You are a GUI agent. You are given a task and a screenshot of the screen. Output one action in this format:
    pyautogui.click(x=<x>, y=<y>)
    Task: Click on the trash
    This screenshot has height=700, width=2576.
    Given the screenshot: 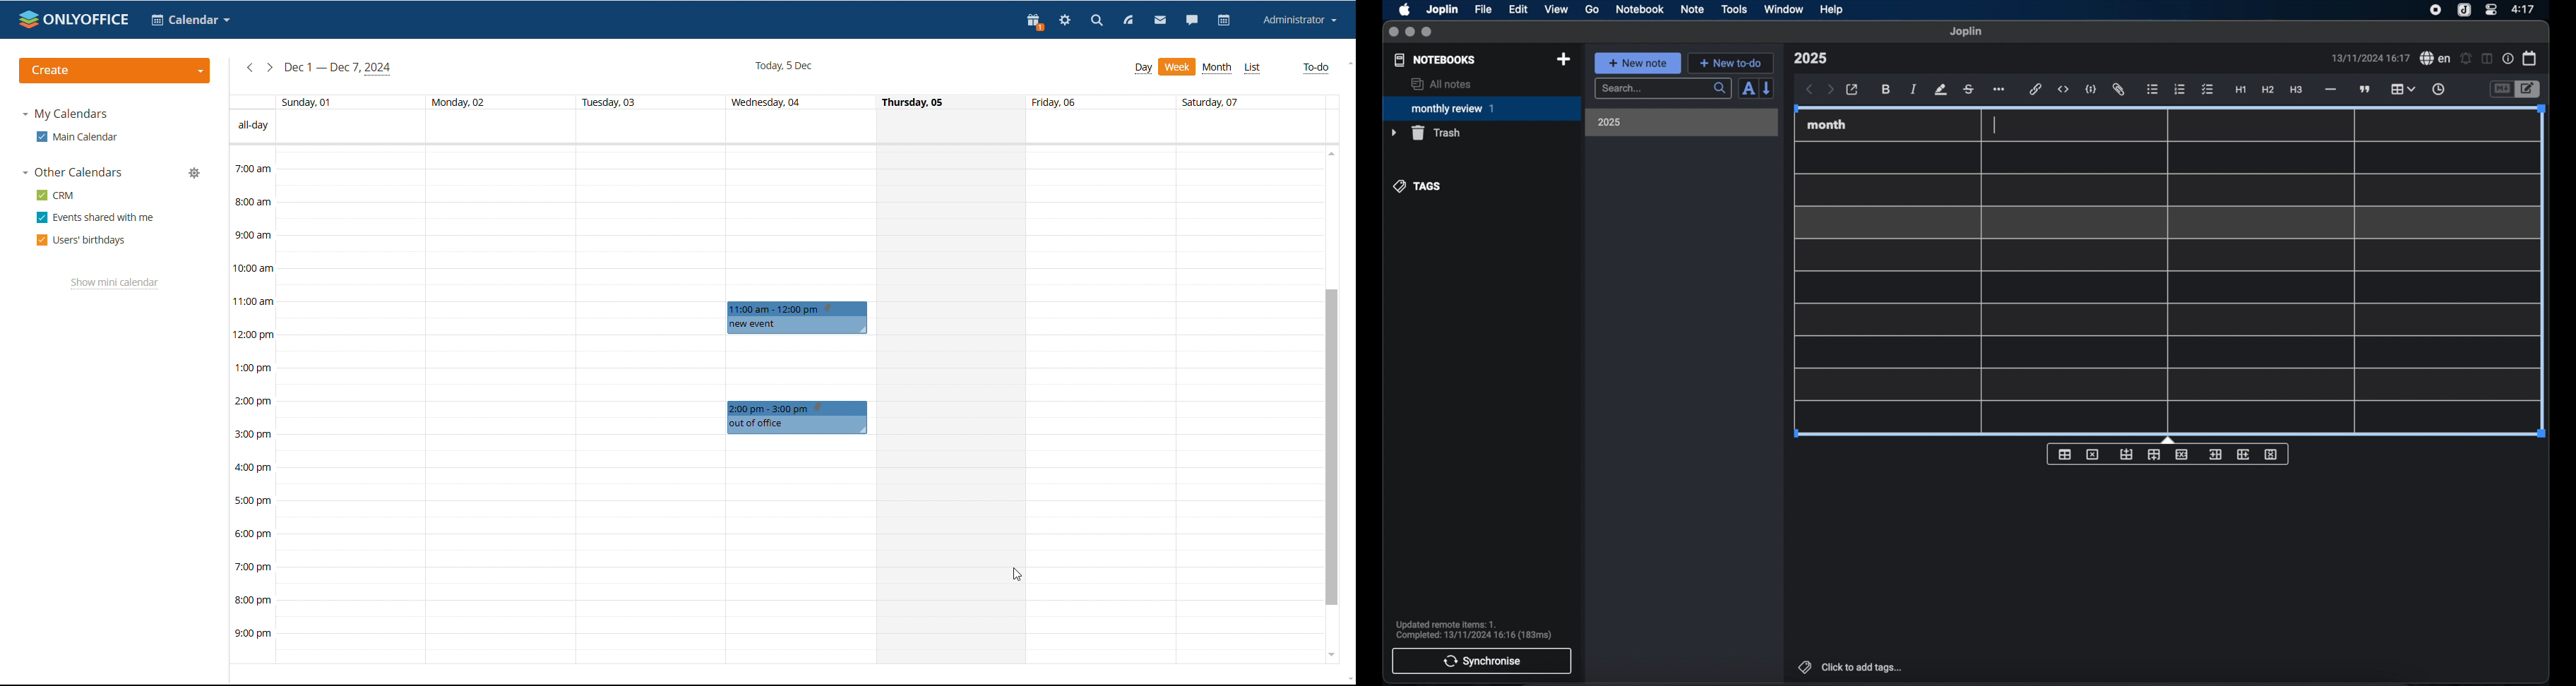 What is the action you would take?
    pyautogui.click(x=1426, y=133)
    